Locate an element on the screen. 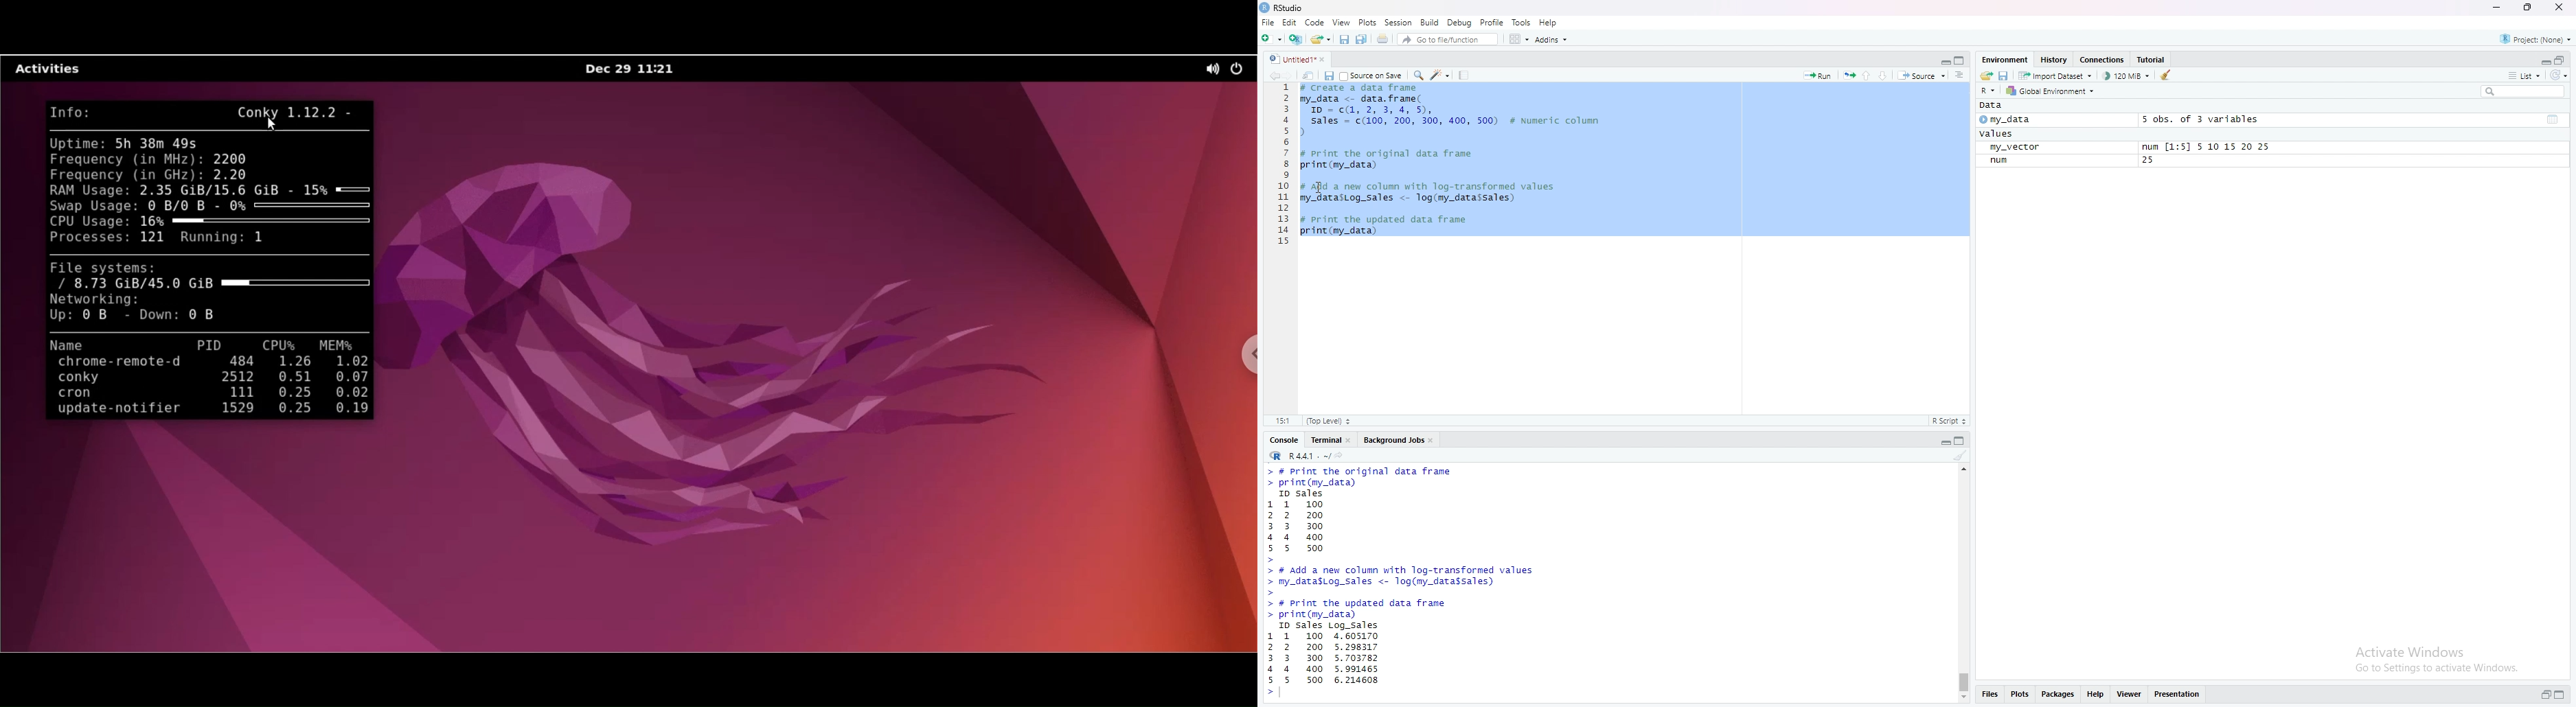  go to previous section/chunk is located at coordinates (1869, 76).